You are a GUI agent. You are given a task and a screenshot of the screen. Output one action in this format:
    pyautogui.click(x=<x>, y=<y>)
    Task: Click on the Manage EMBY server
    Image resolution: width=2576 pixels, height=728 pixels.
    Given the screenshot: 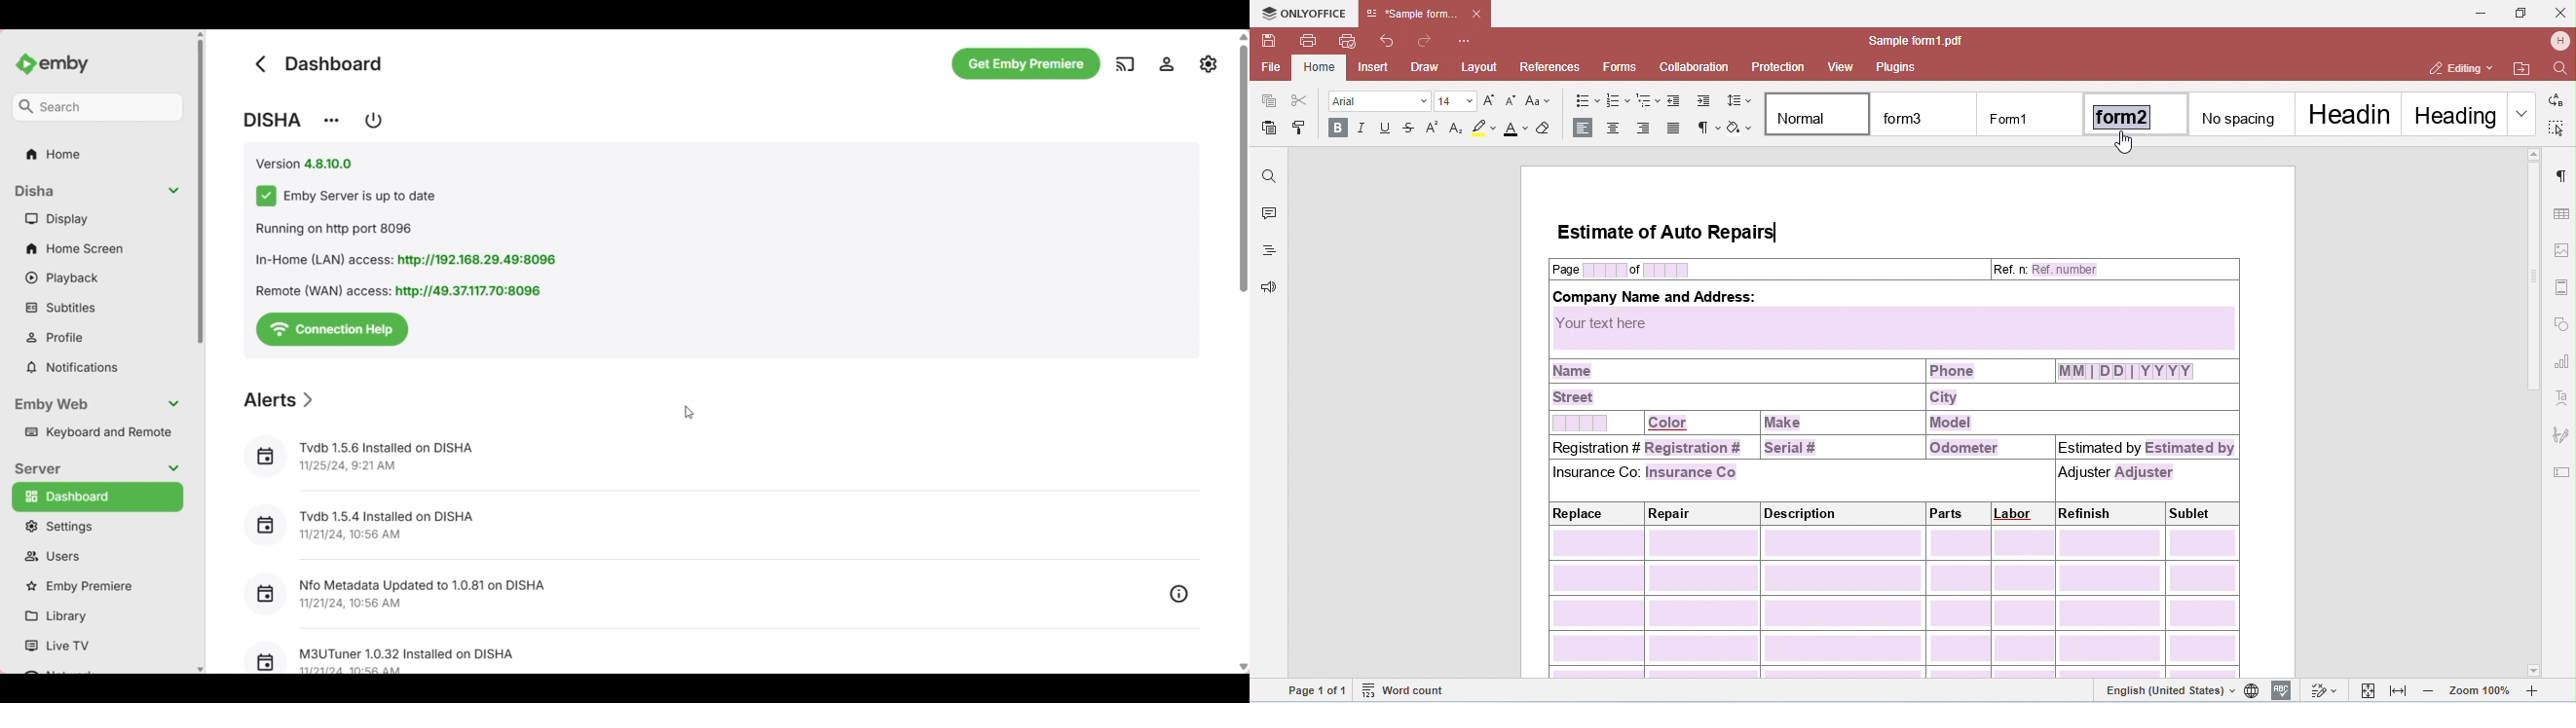 What is the action you would take?
    pyautogui.click(x=1209, y=63)
    